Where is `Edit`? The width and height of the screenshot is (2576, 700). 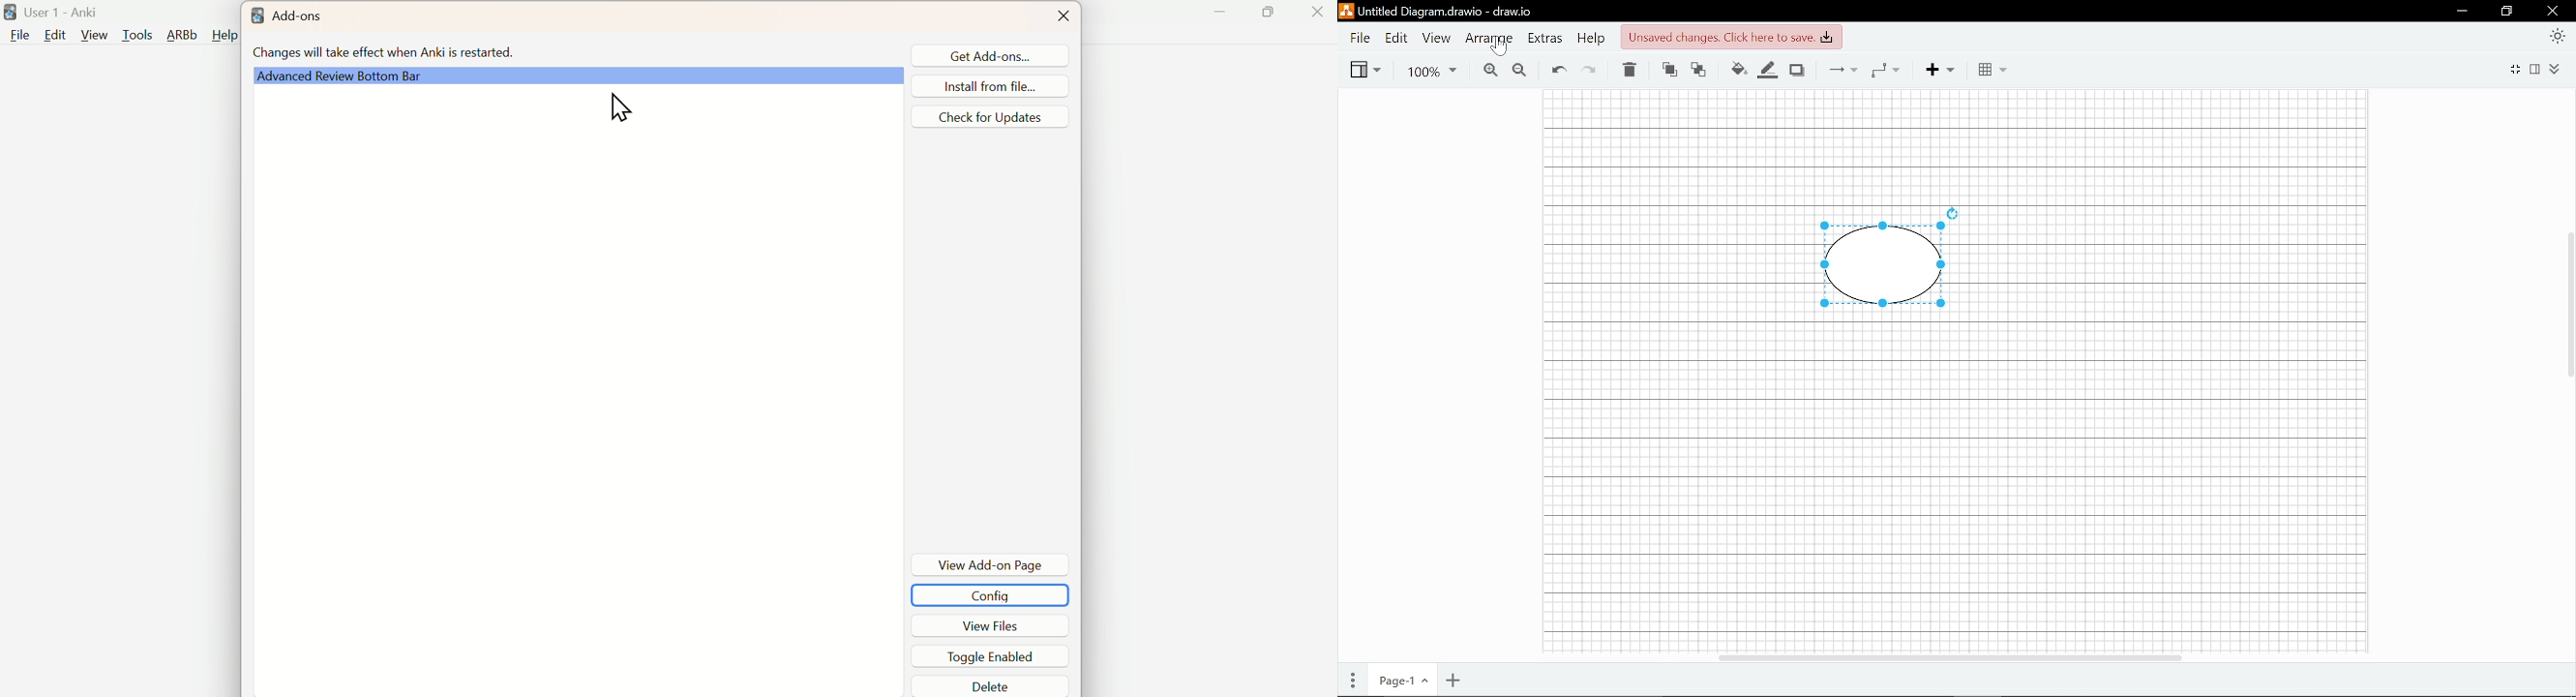 Edit is located at coordinates (54, 36).